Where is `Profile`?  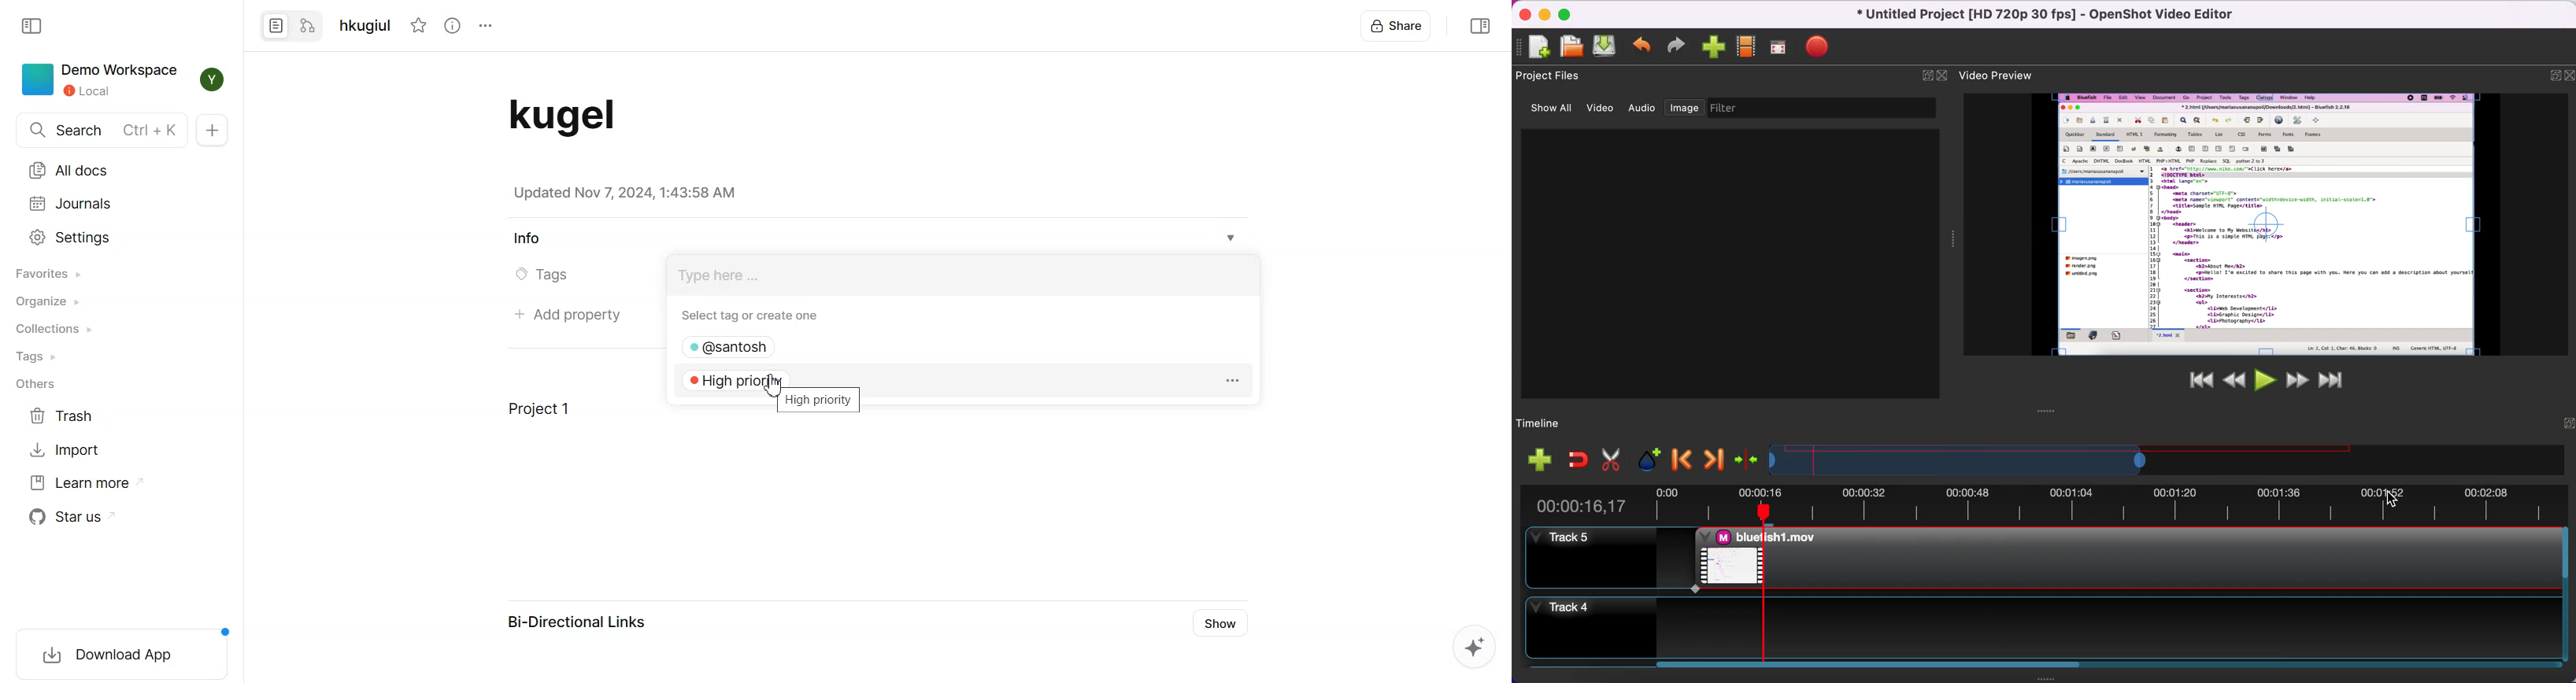
Profile is located at coordinates (211, 79).